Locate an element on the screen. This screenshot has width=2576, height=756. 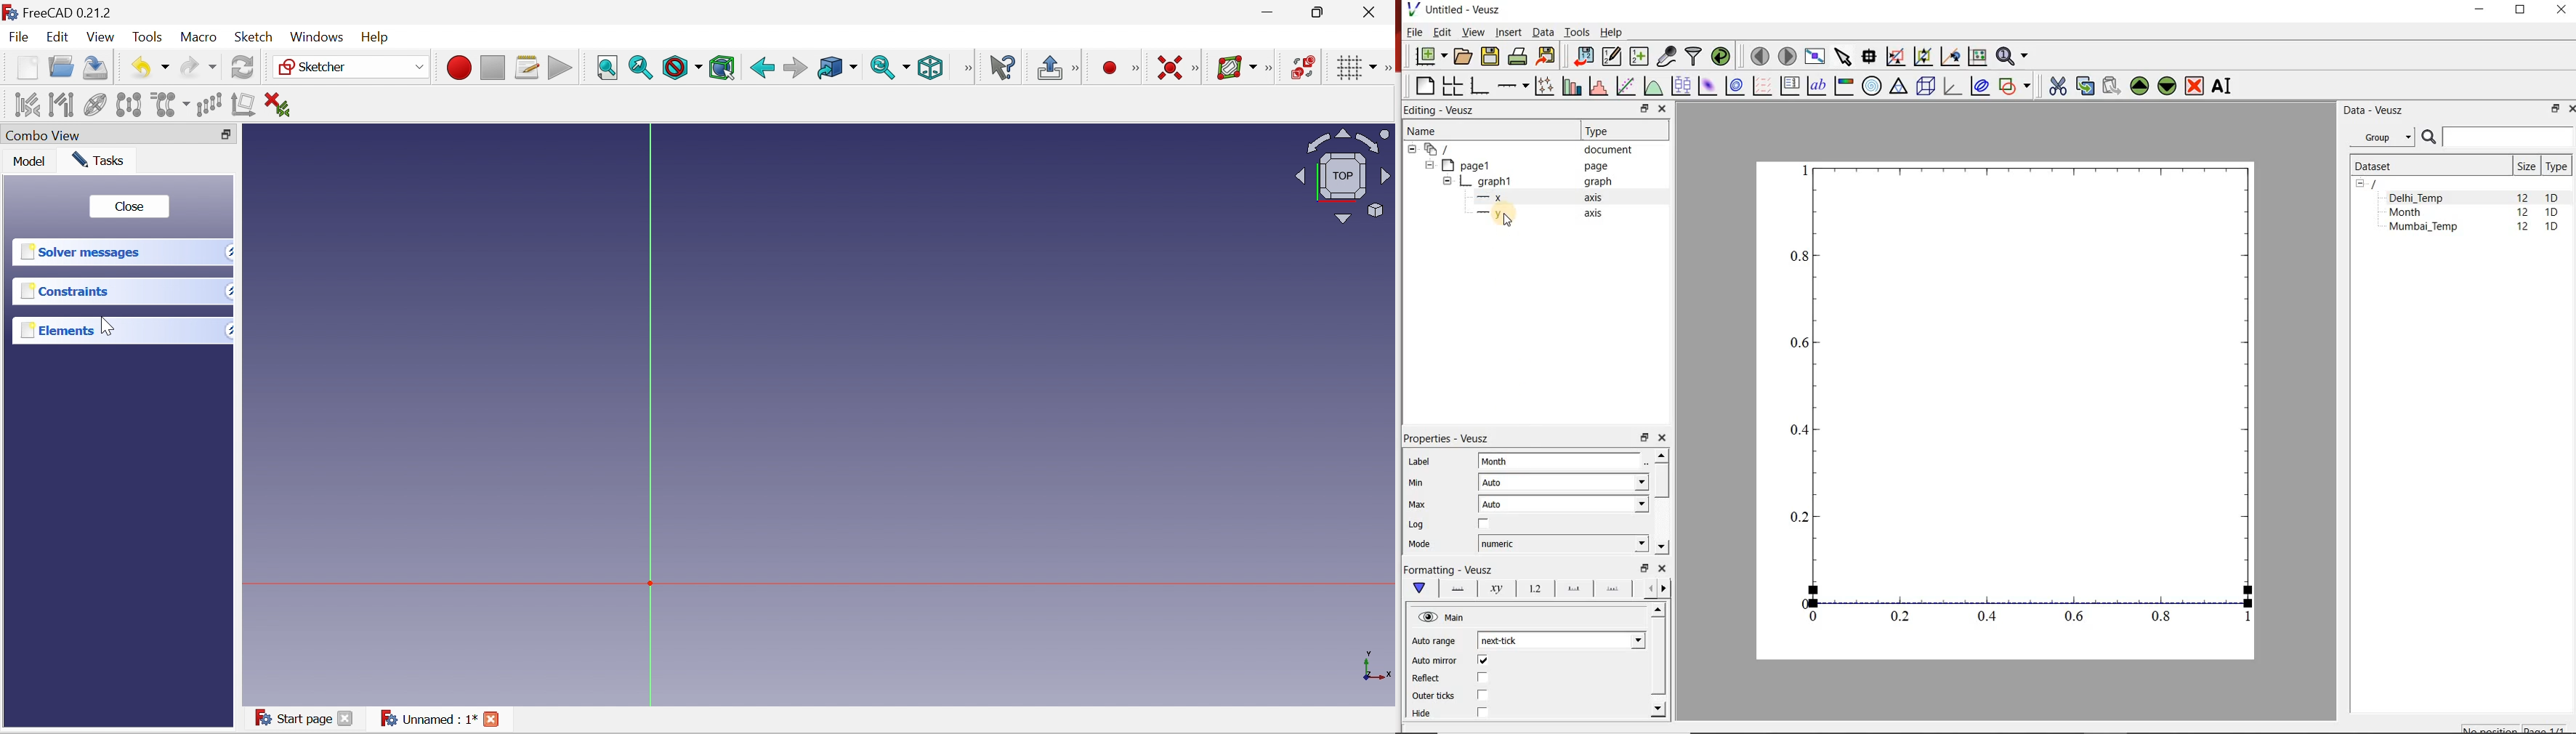
Remove axes alignment is located at coordinates (243, 103).